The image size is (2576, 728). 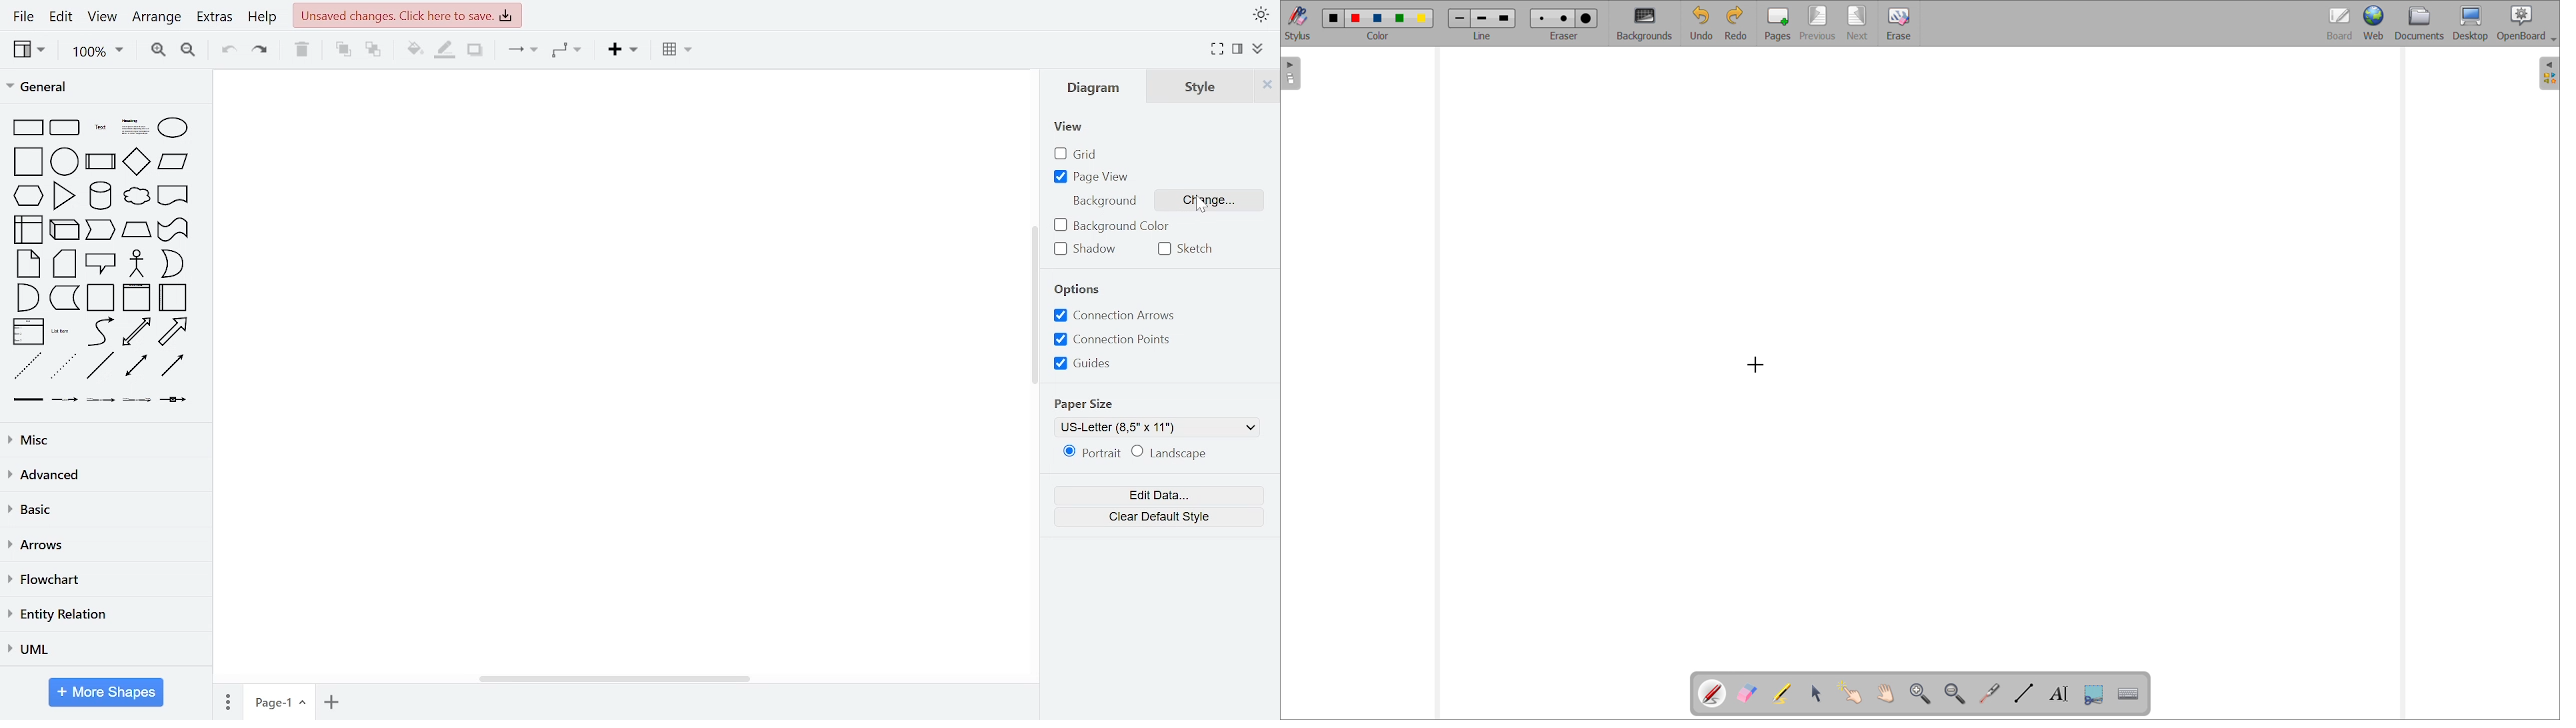 What do you see at coordinates (564, 50) in the screenshot?
I see `waypoints` at bounding box center [564, 50].